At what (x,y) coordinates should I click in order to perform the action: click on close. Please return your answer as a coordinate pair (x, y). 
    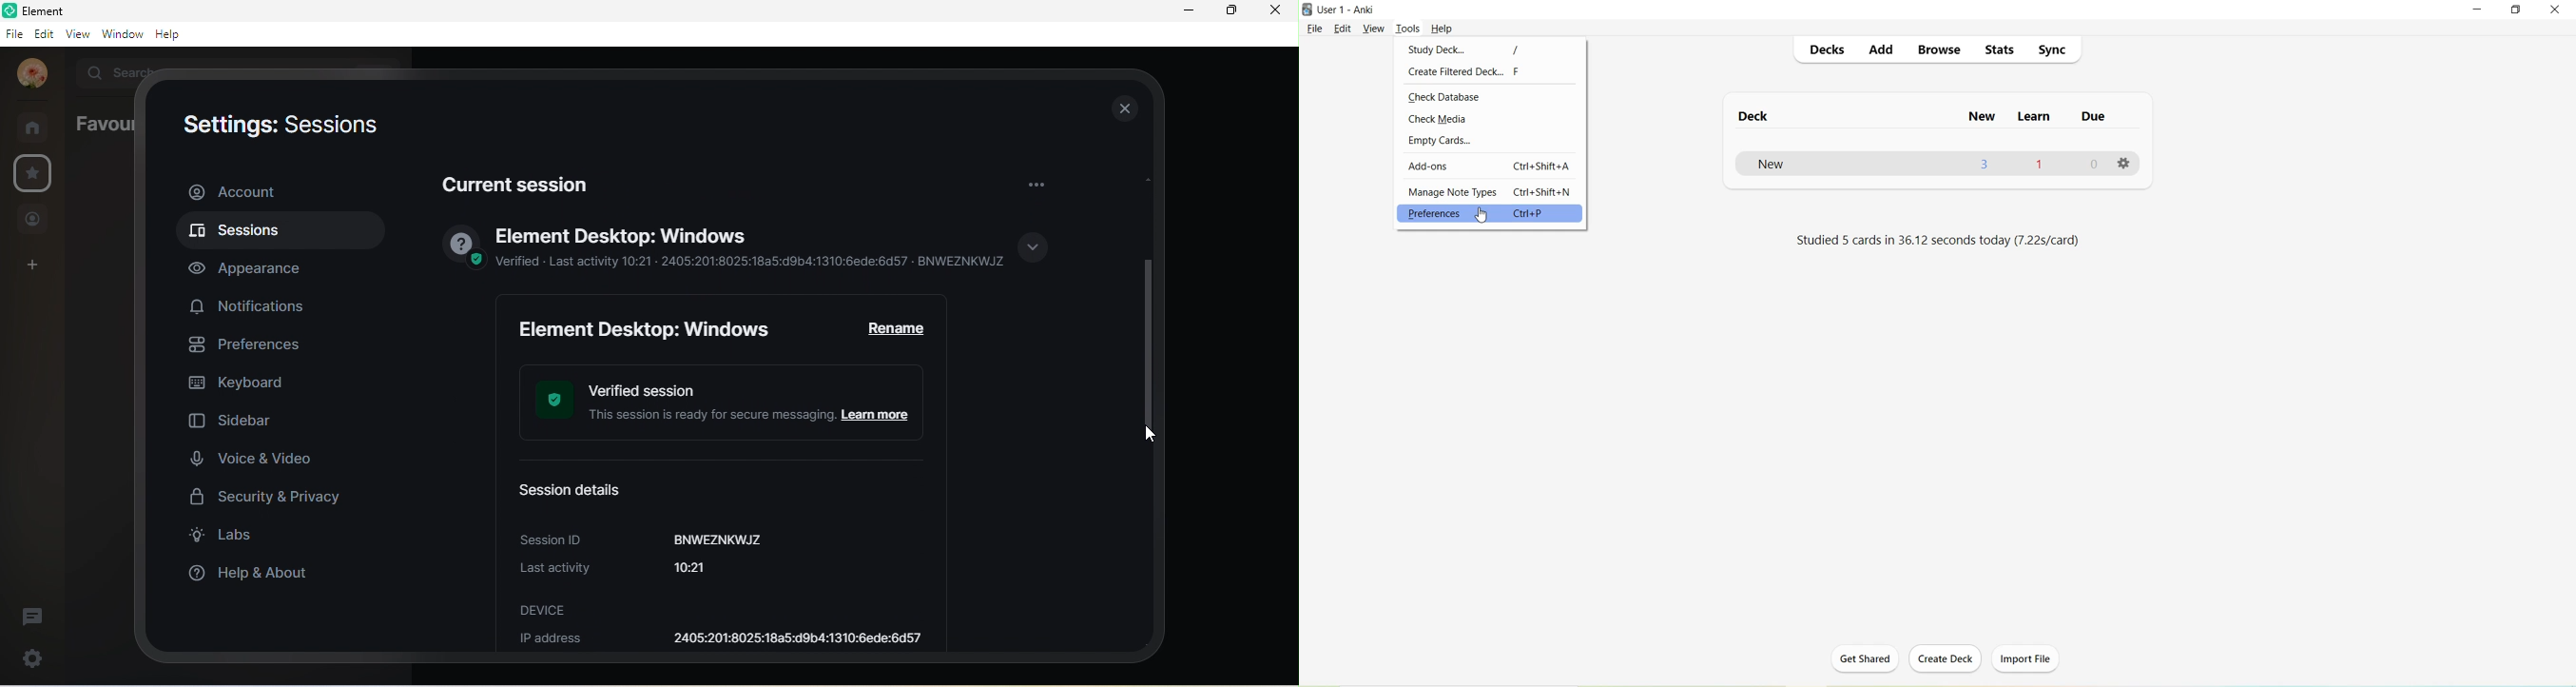
    Looking at the image, I should click on (1123, 108).